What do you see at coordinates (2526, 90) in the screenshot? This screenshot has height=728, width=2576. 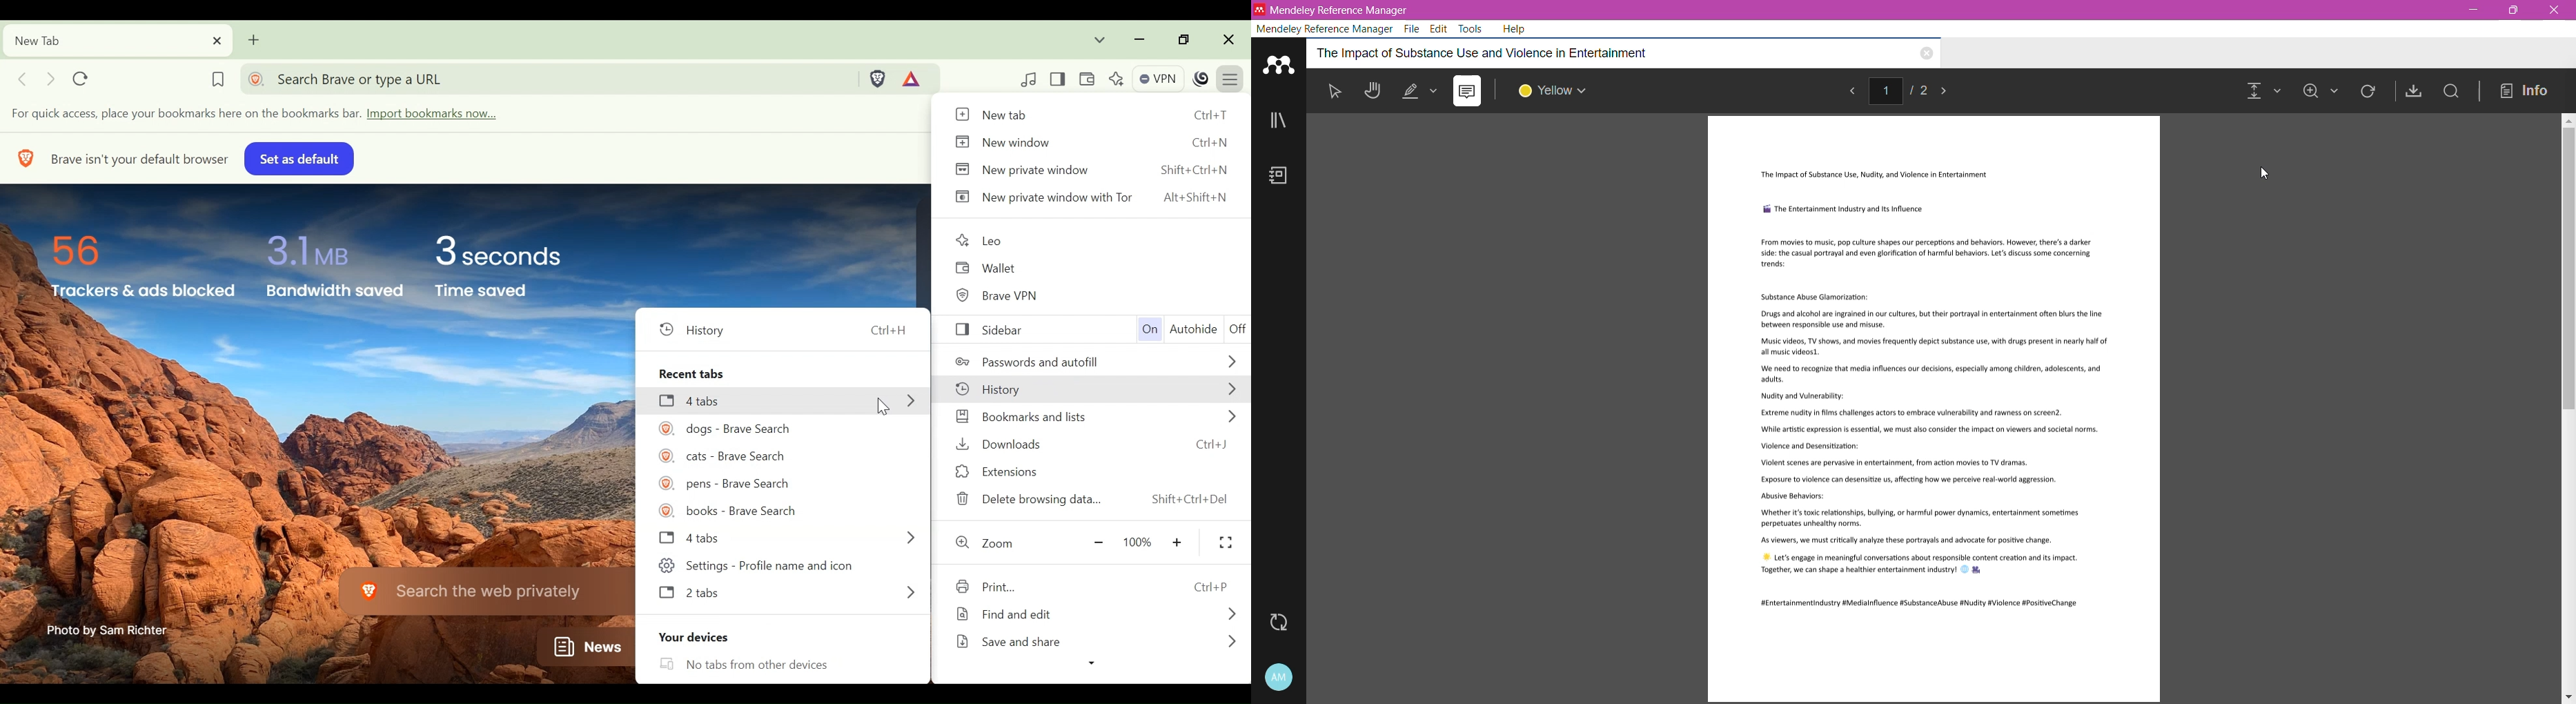 I see `info` at bounding box center [2526, 90].